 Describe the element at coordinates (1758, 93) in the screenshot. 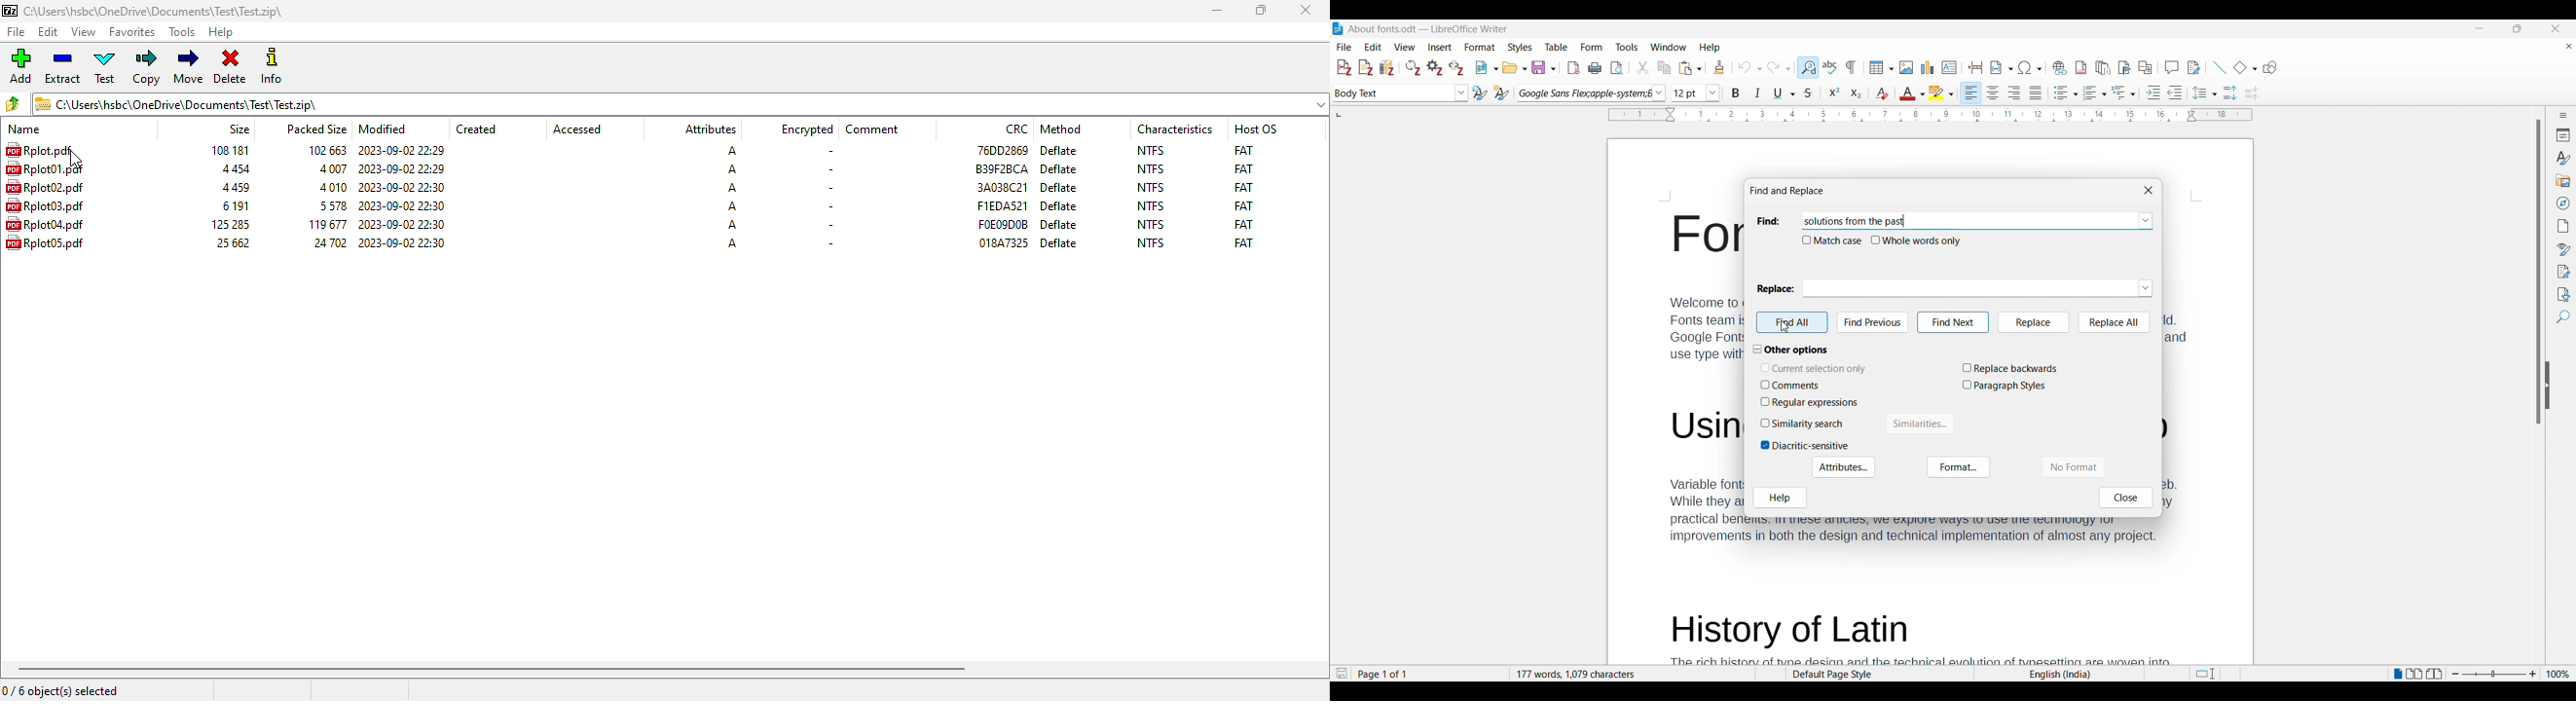

I see `Italics` at that location.